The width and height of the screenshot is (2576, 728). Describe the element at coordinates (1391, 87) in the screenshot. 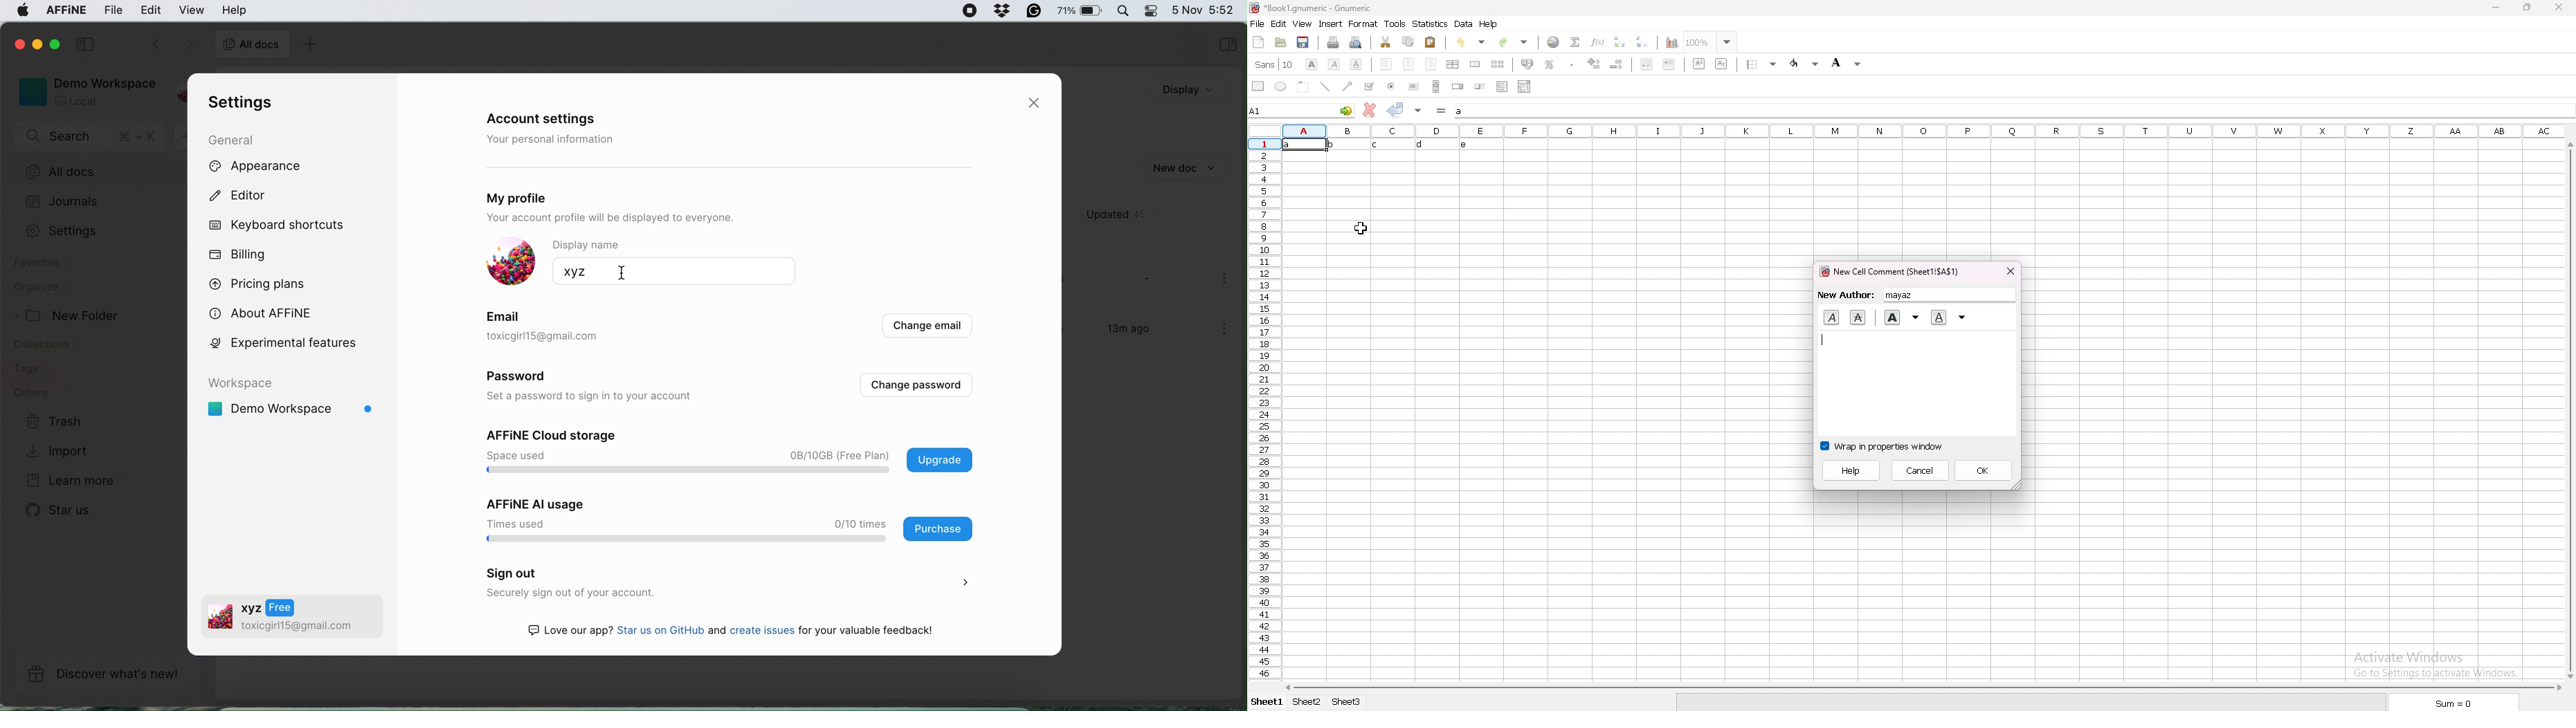

I see `radio button` at that location.